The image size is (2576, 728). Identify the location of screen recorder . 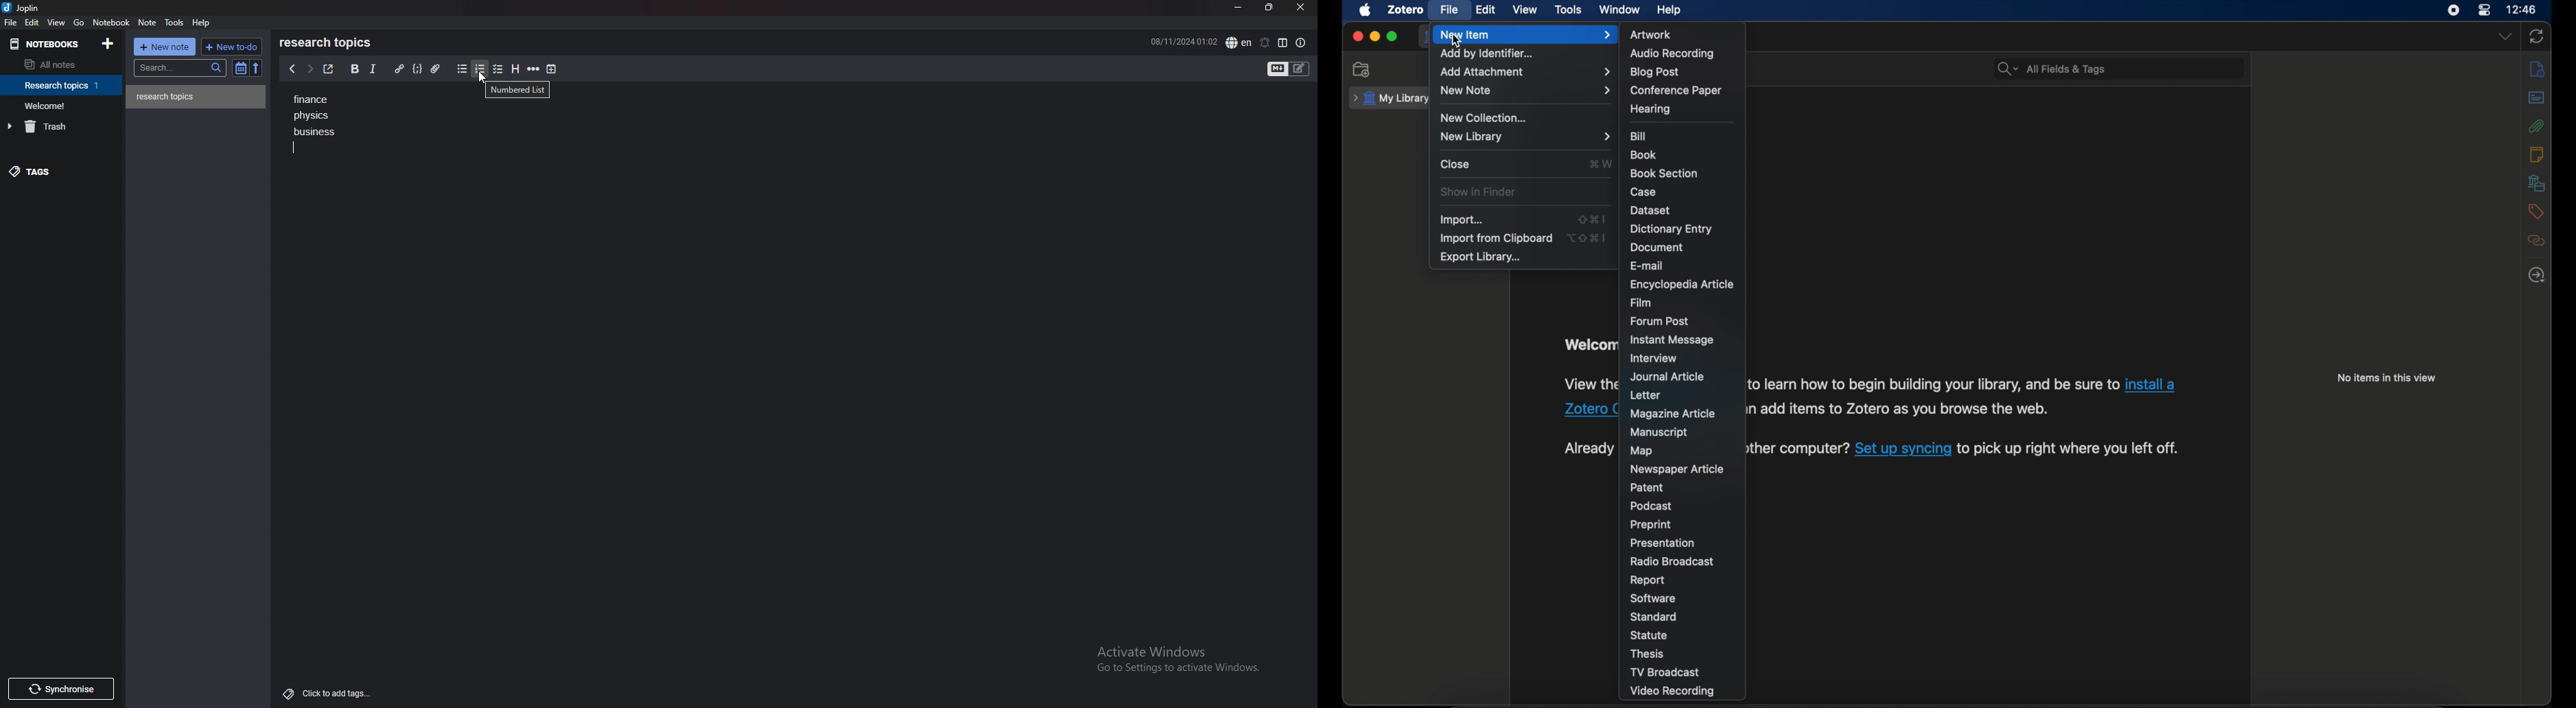
(2453, 10).